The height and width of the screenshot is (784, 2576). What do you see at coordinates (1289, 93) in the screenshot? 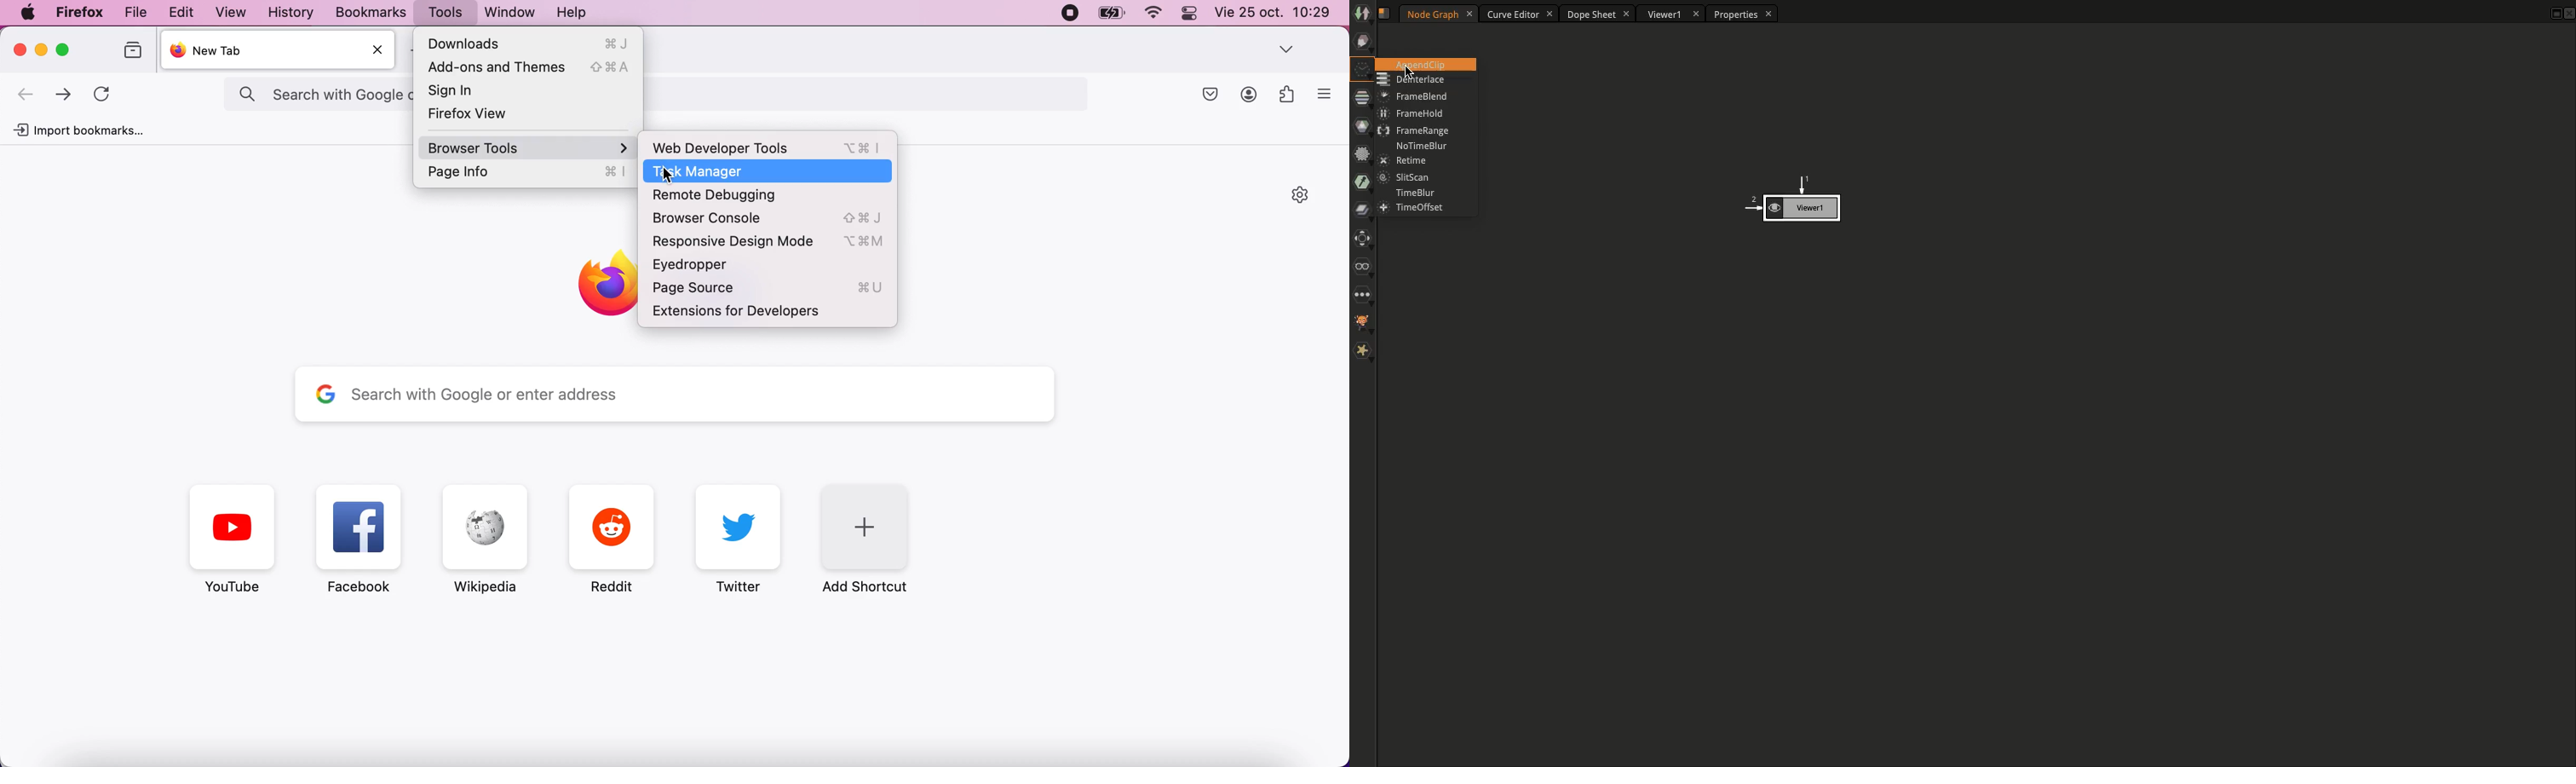
I see `Widget` at bounding box center [1289, 93].